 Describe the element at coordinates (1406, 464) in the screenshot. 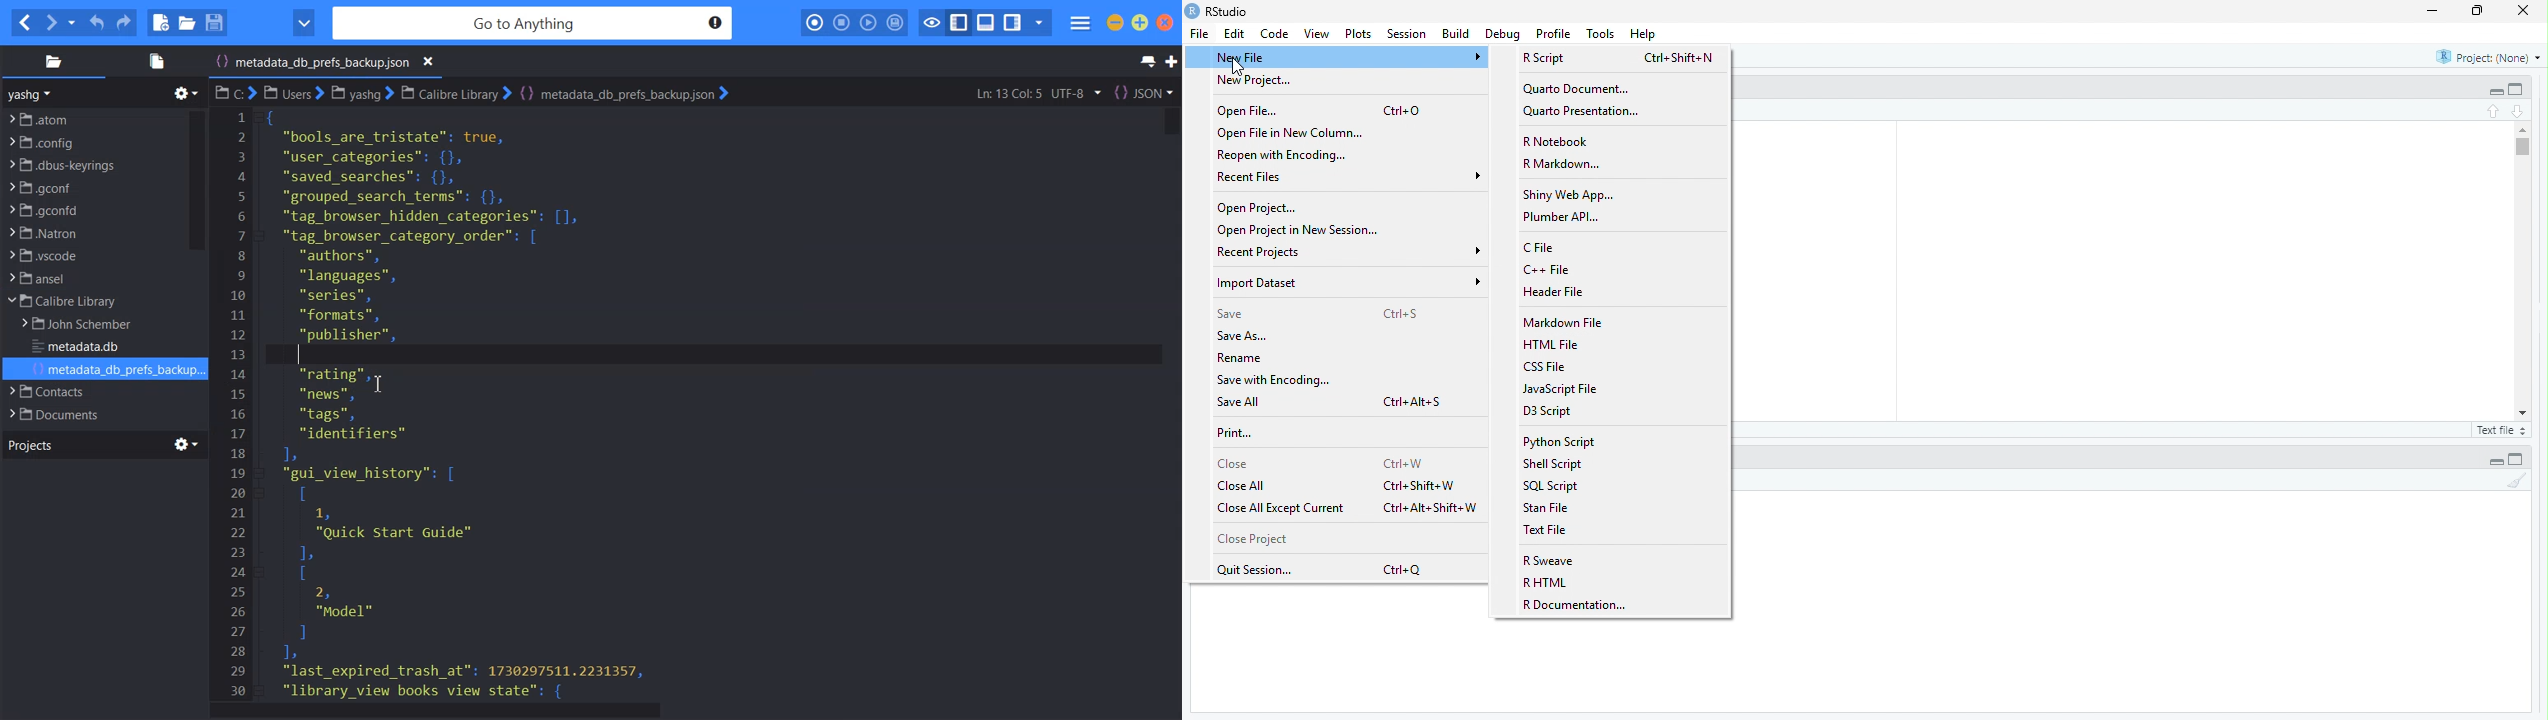

I see `Ctrl+W` at that location.